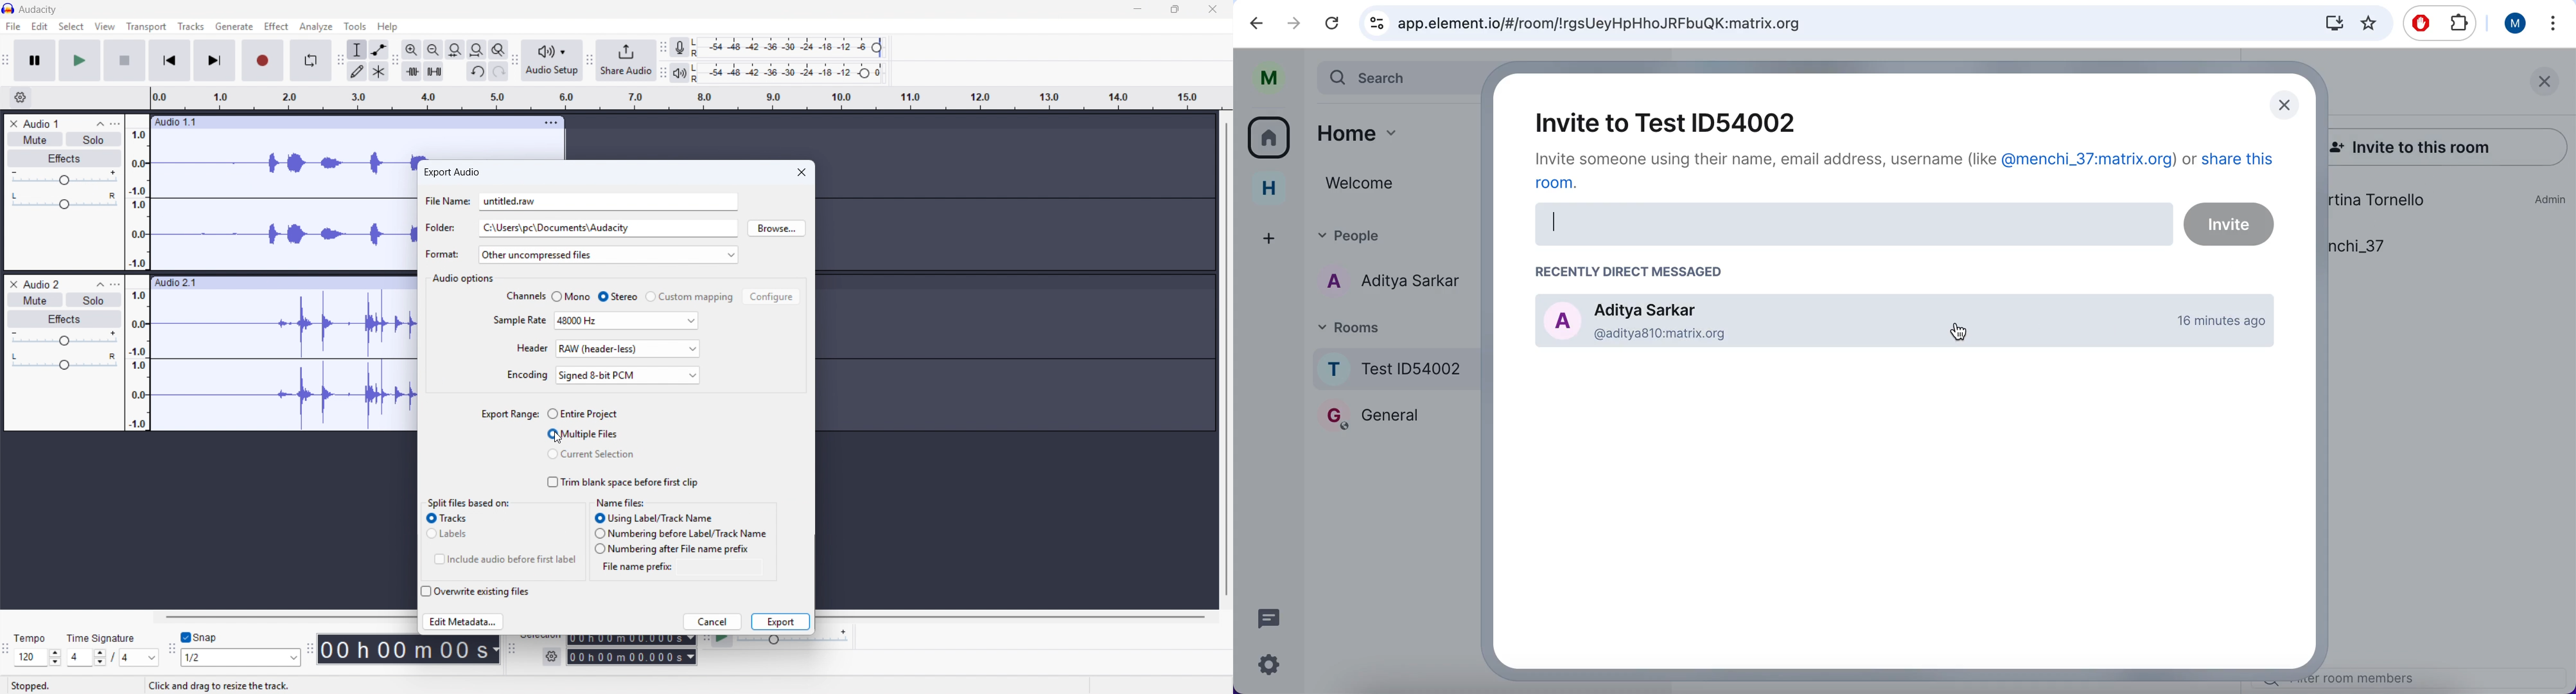 This screenshot has width=2576, height=700. I want to click on volume +0.0 dB, so click(184, 686).